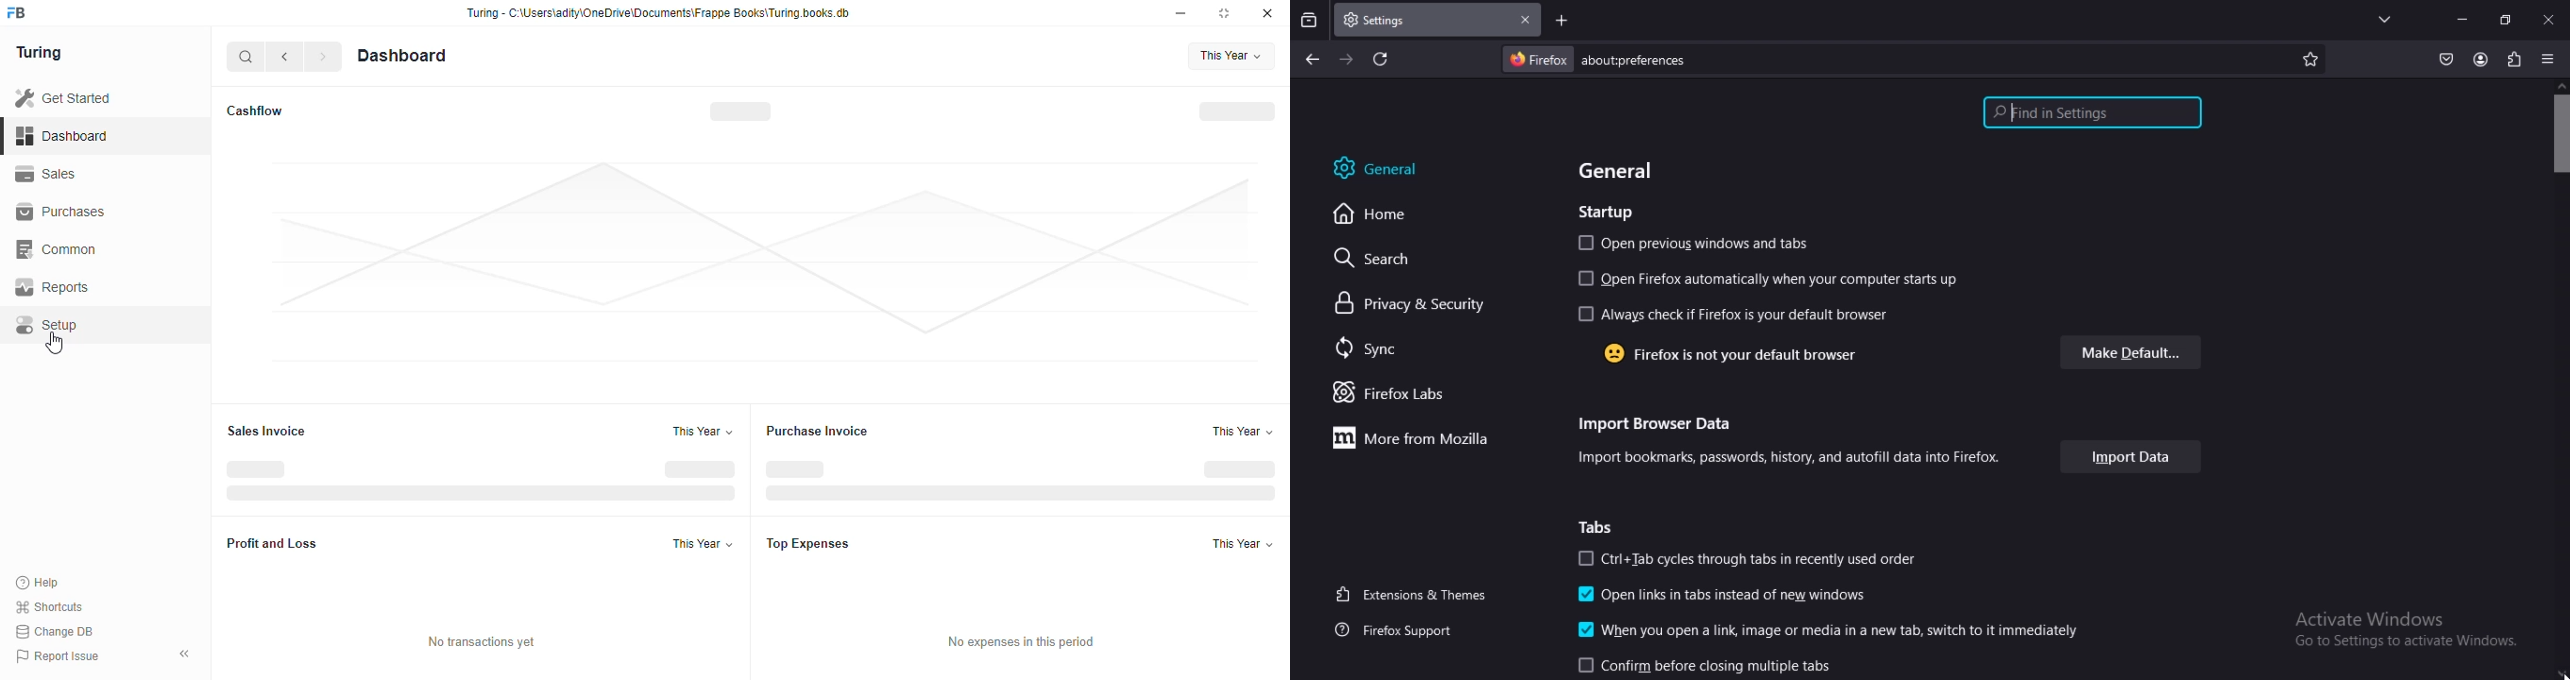 Image resolution: width=2576 pixels, height=700 pixels. What do you see at coordinates (246, 56) in the screenshot?
I see `search ` at bounding box center [246, 56].